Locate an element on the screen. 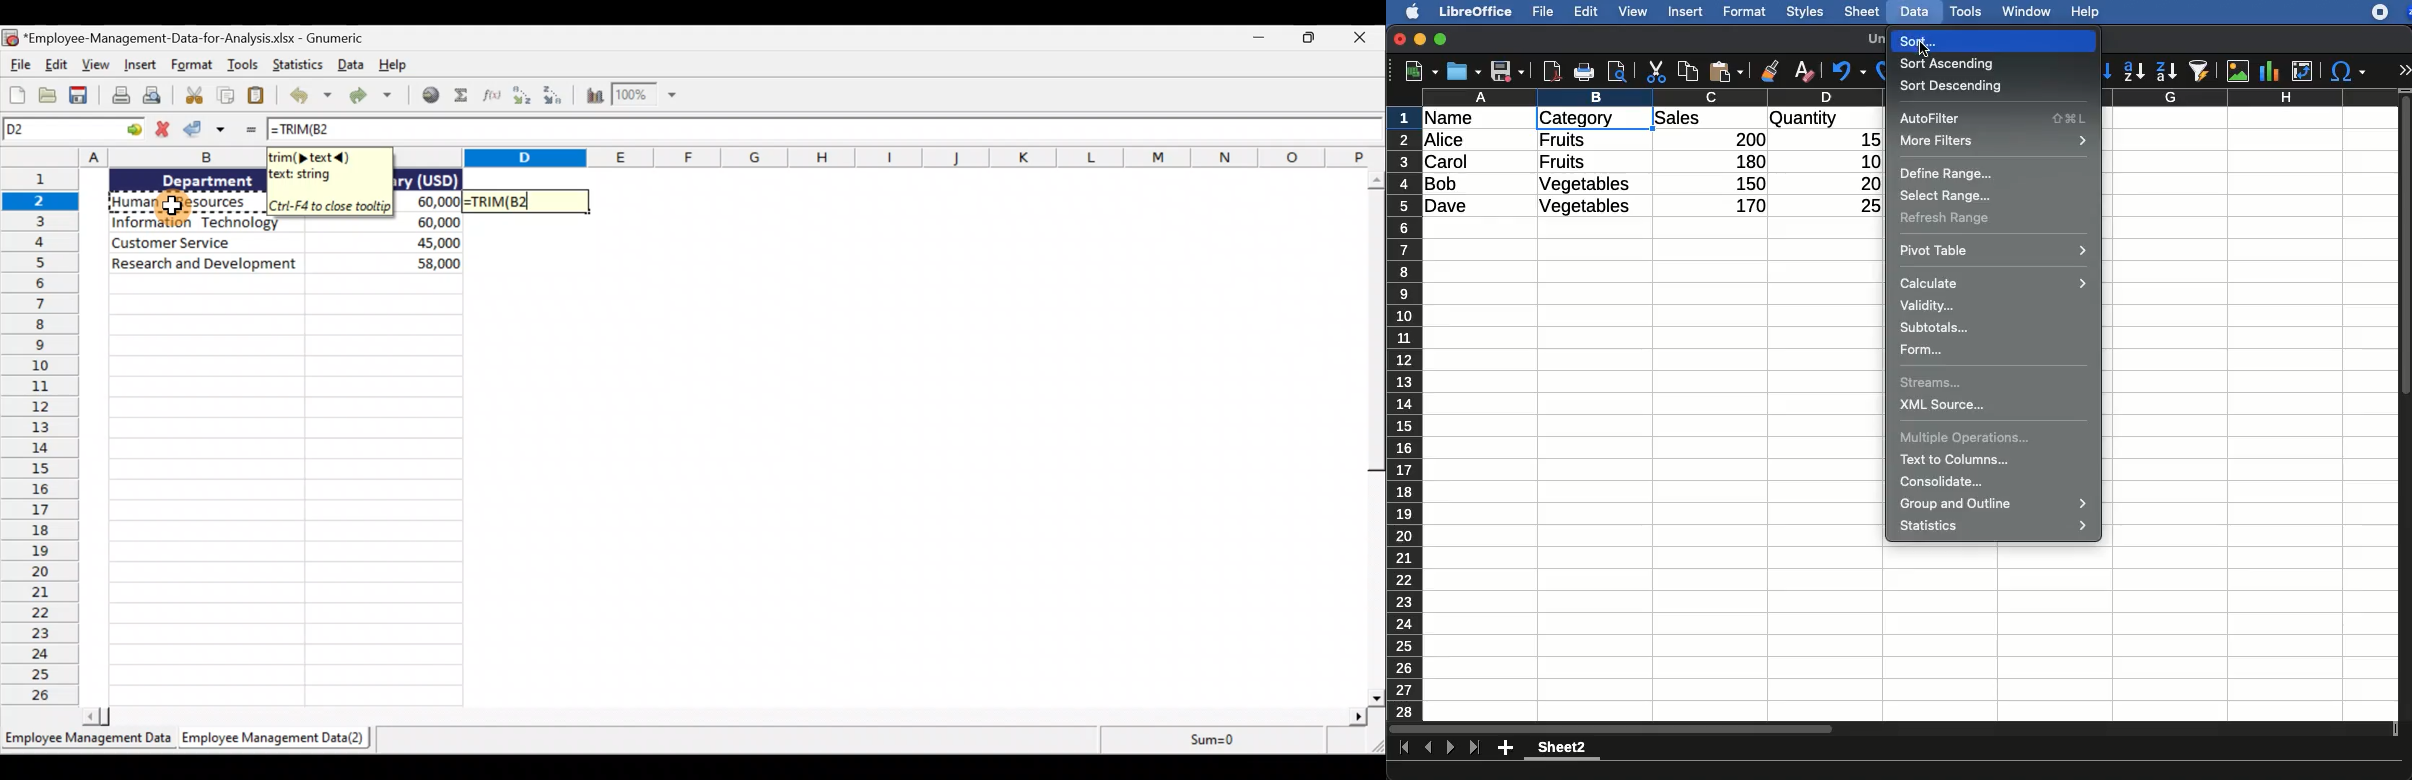  styles is located at coordinates (1803, 14).